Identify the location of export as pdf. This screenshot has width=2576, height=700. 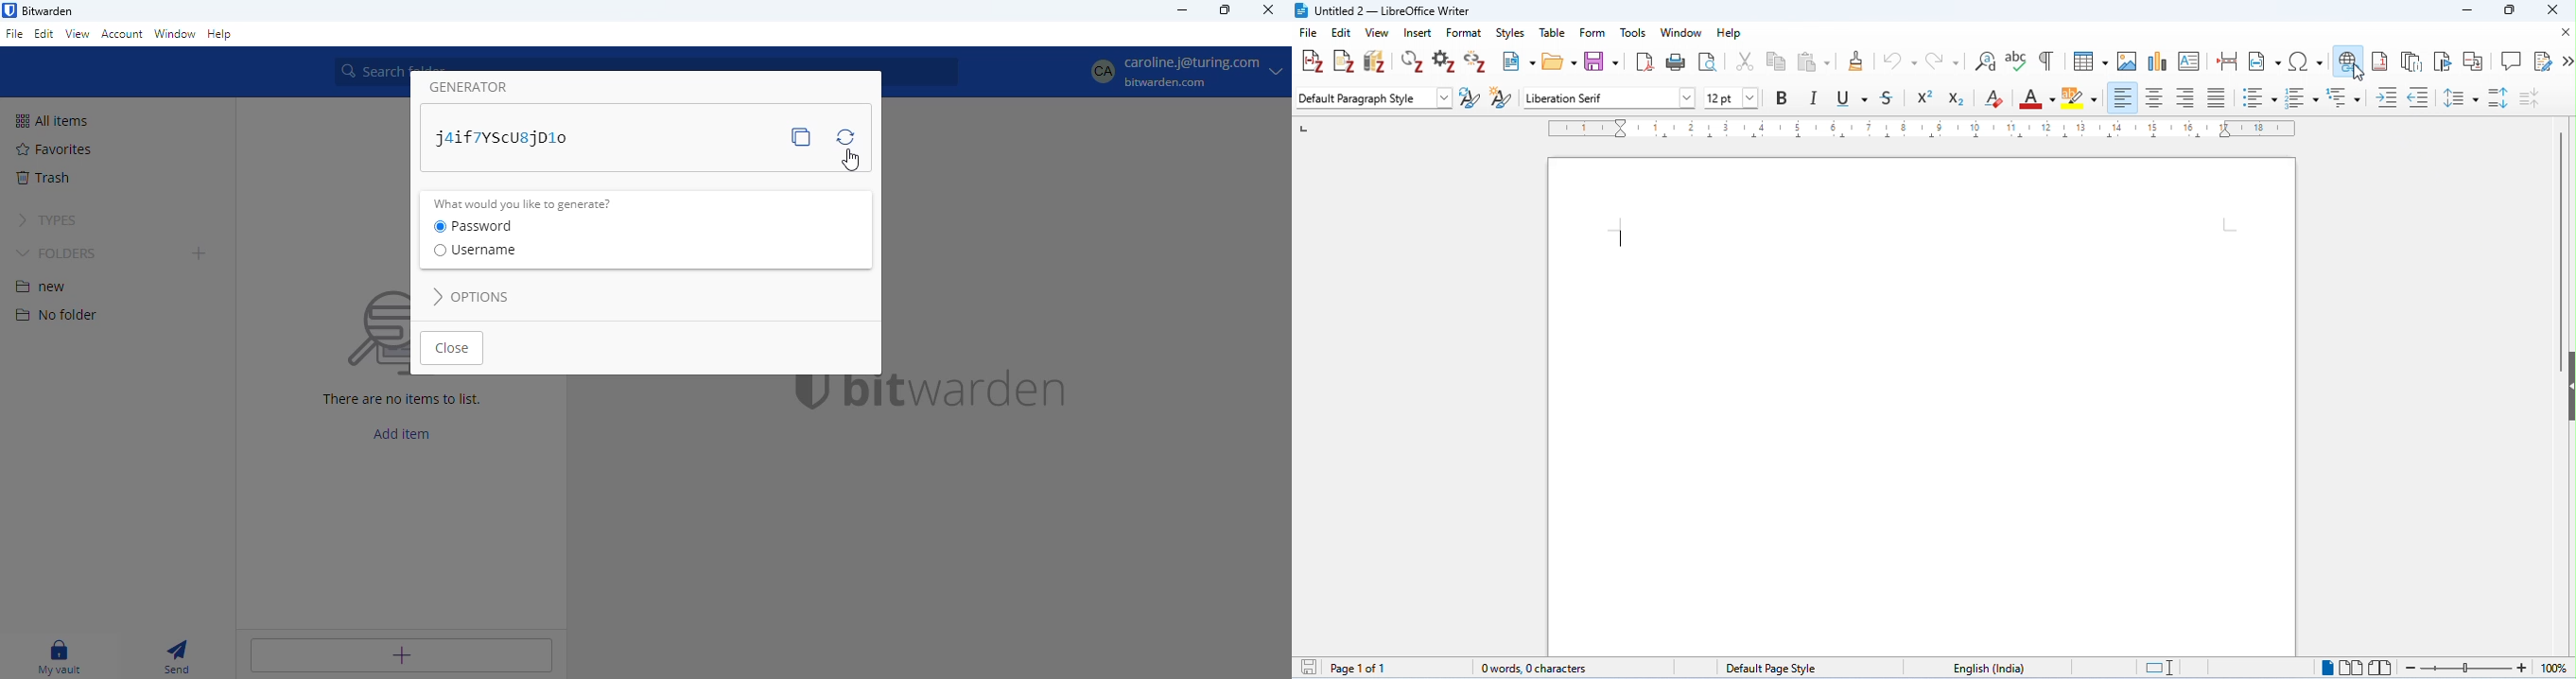
(1643, 62).